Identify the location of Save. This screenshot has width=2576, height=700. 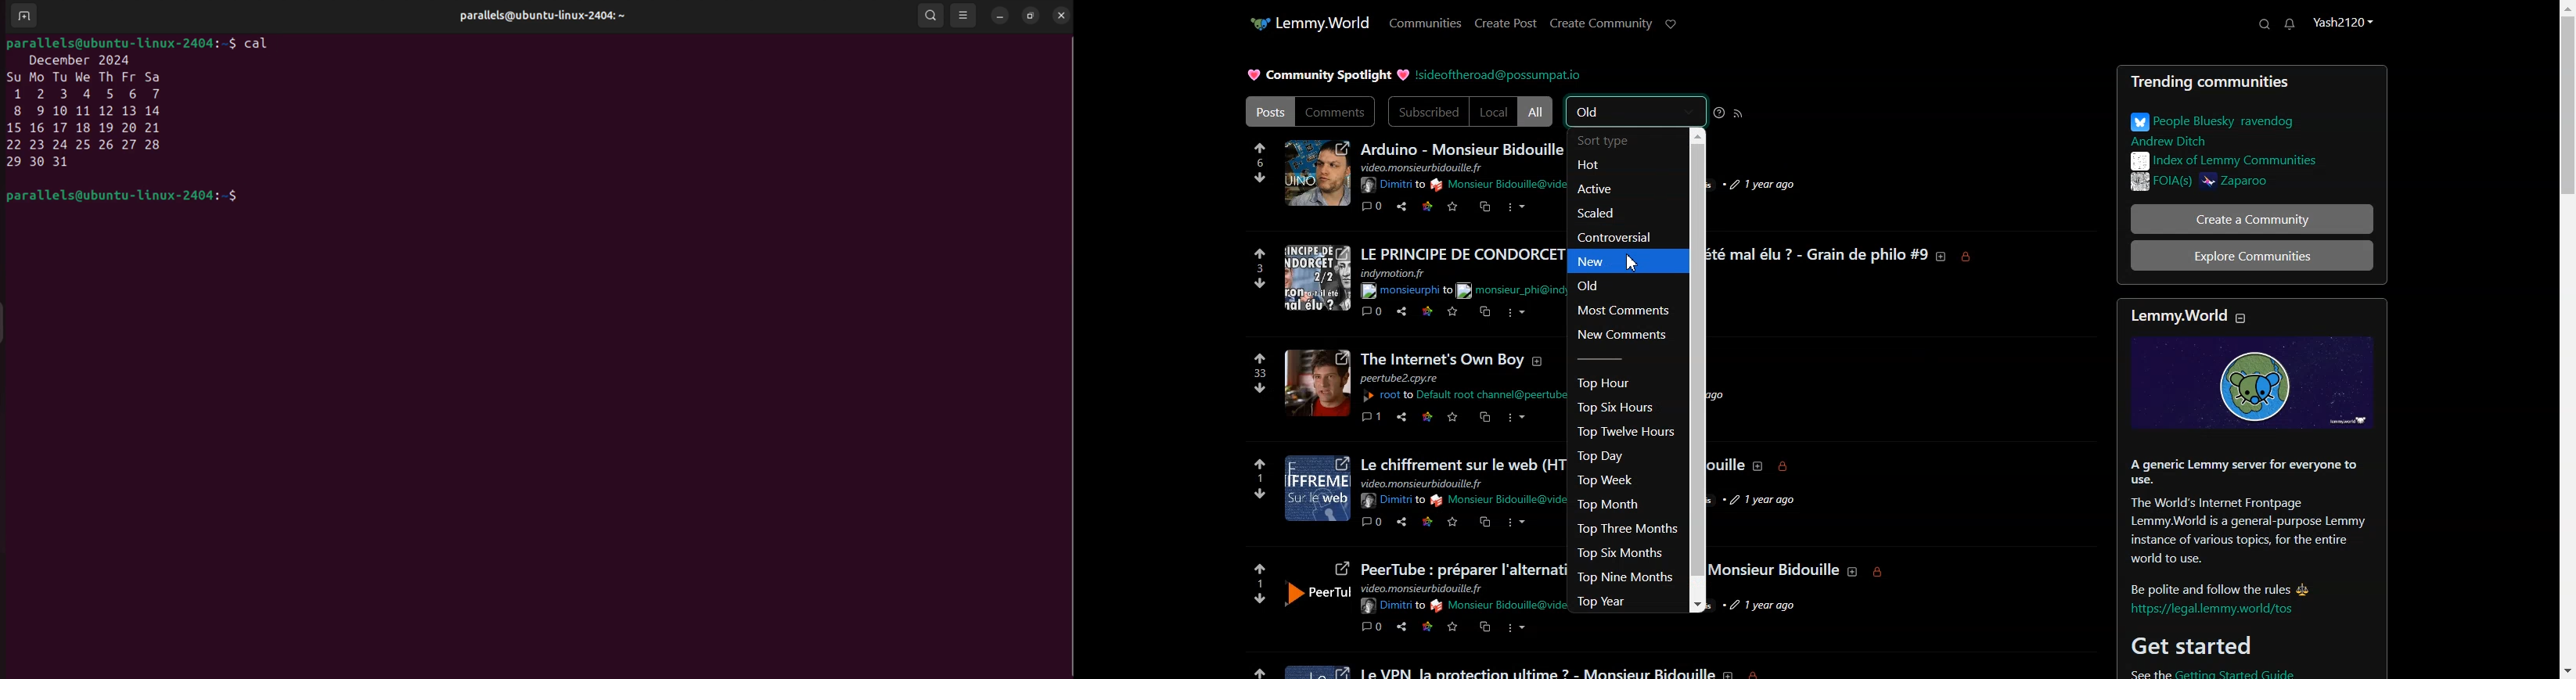
(1453, 207).